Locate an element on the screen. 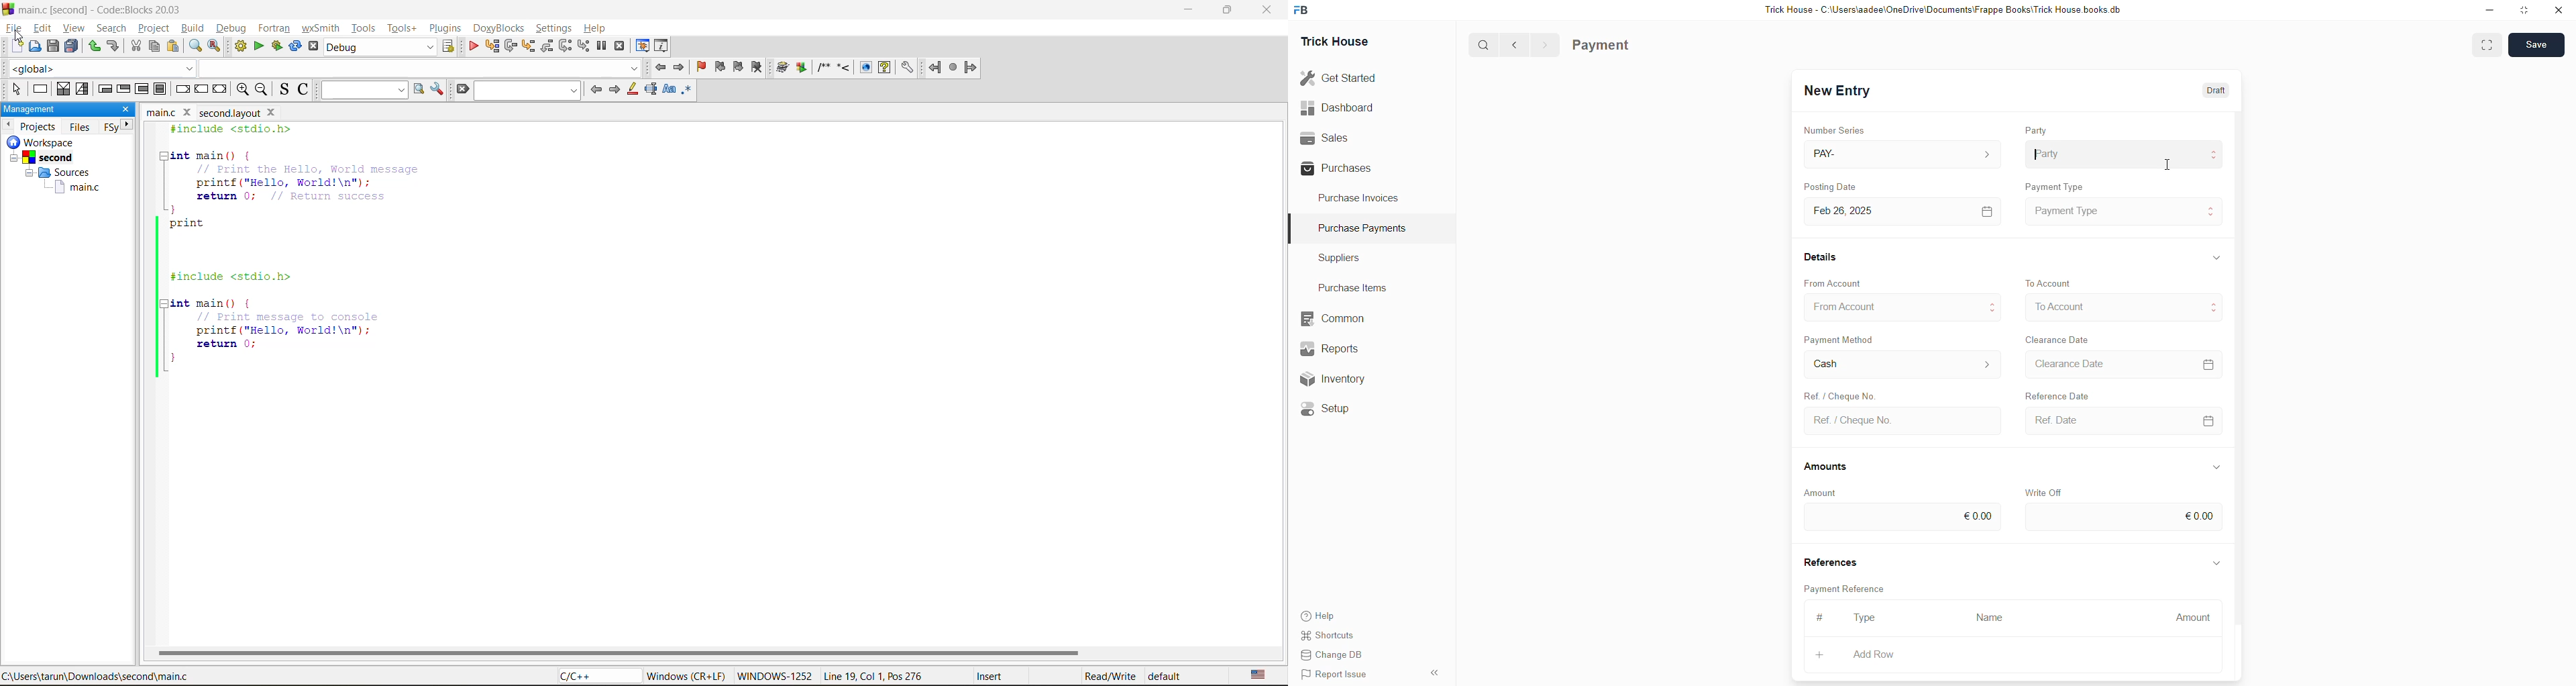 The width and height of the screenshot is (2576, 700). build and run is located at coordinates (277, 45).